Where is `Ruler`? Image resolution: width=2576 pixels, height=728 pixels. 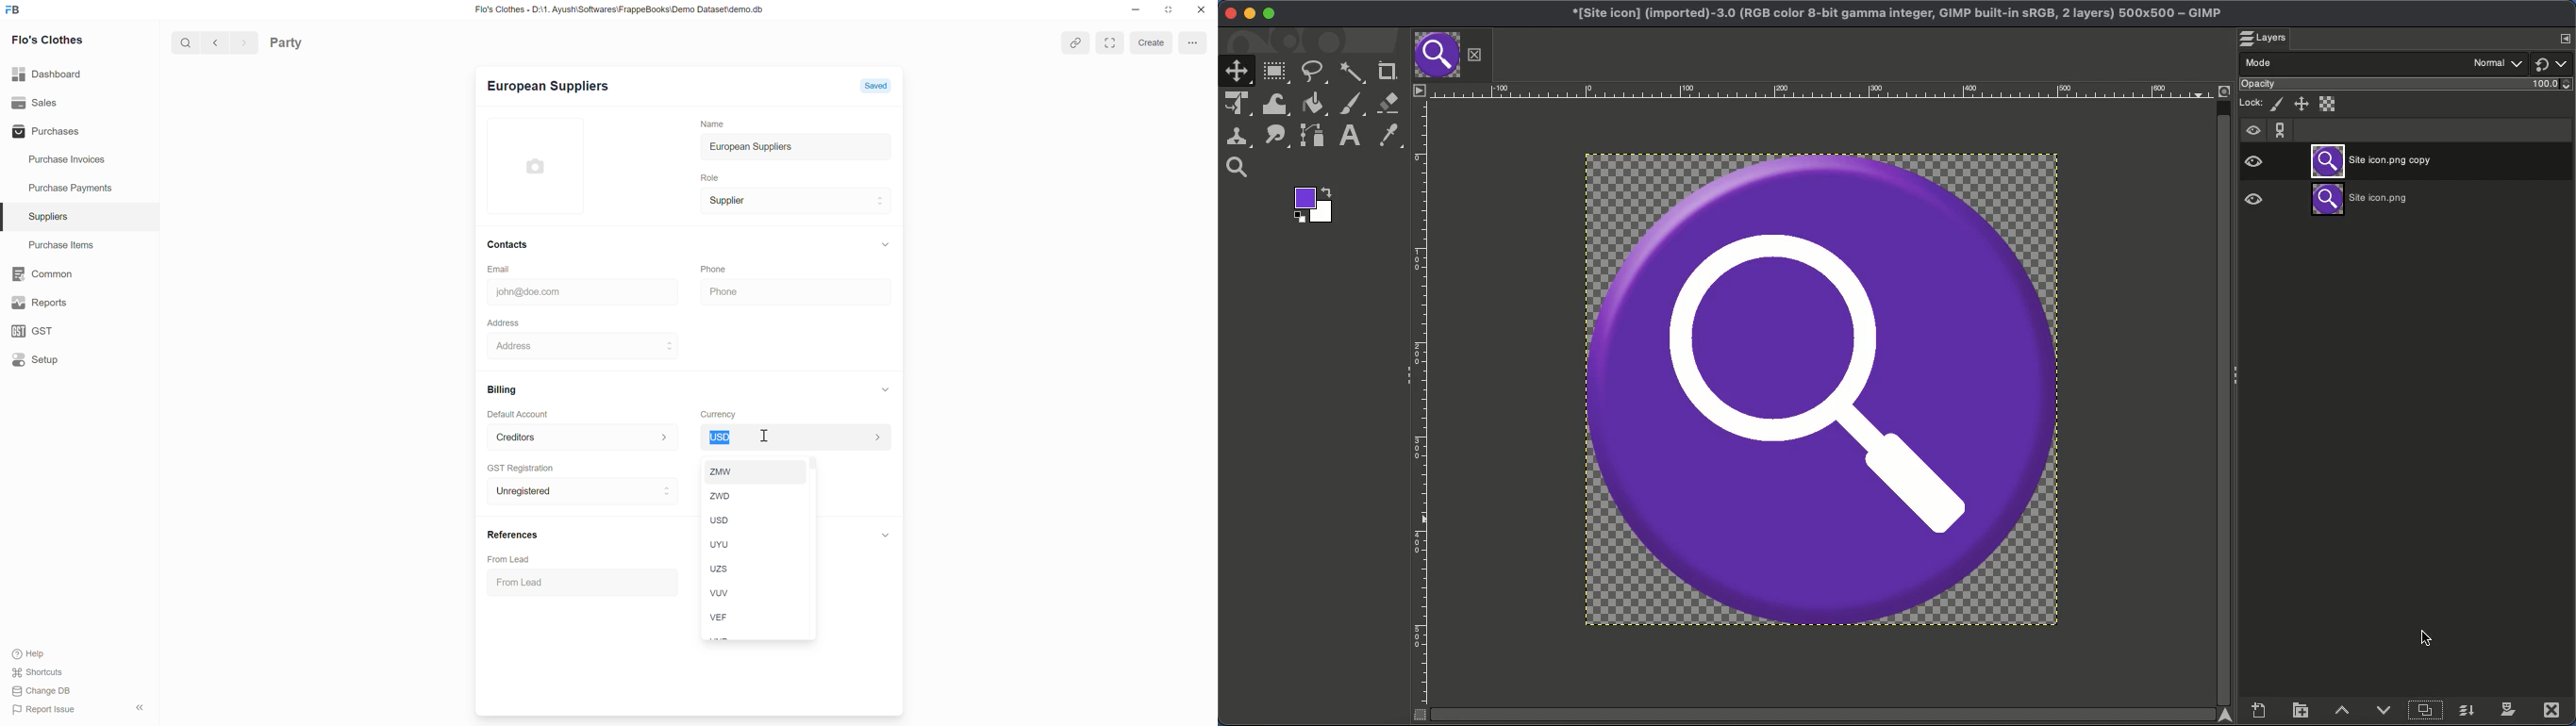
Ruler is located at coordinates (1824, 90).